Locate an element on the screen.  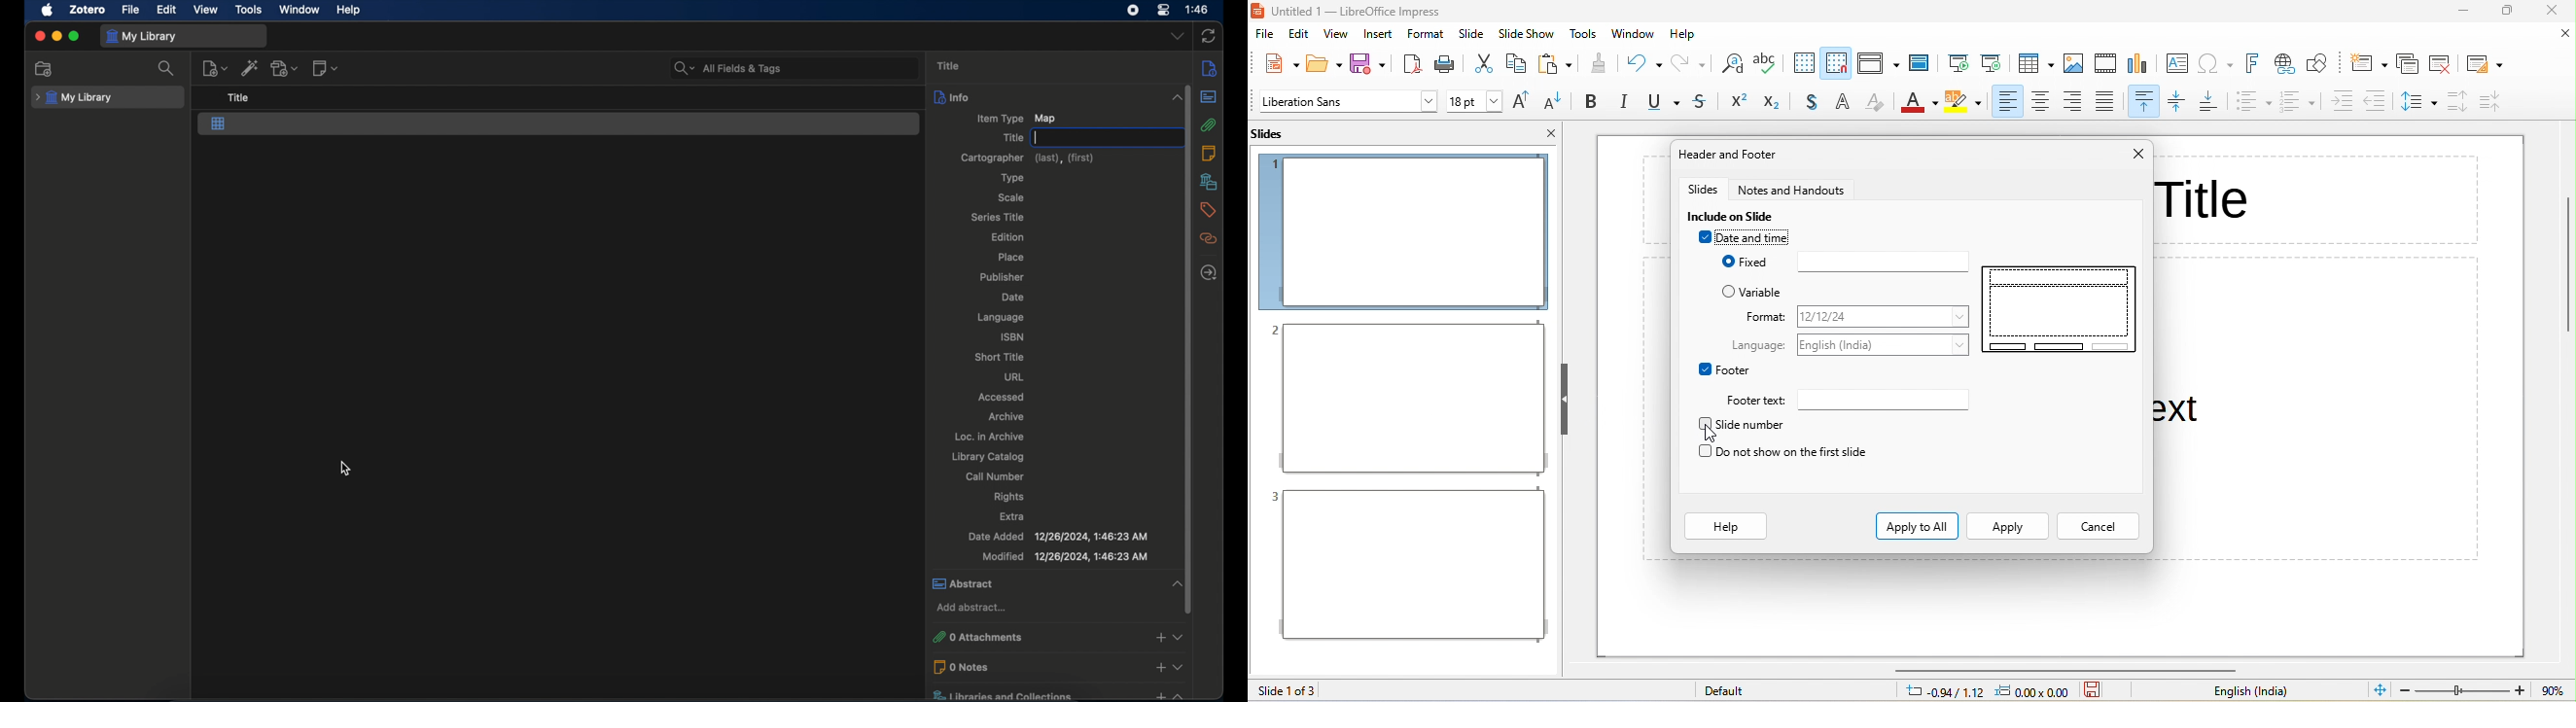
Collapse or expand  is located at coordinates (1177, 98).